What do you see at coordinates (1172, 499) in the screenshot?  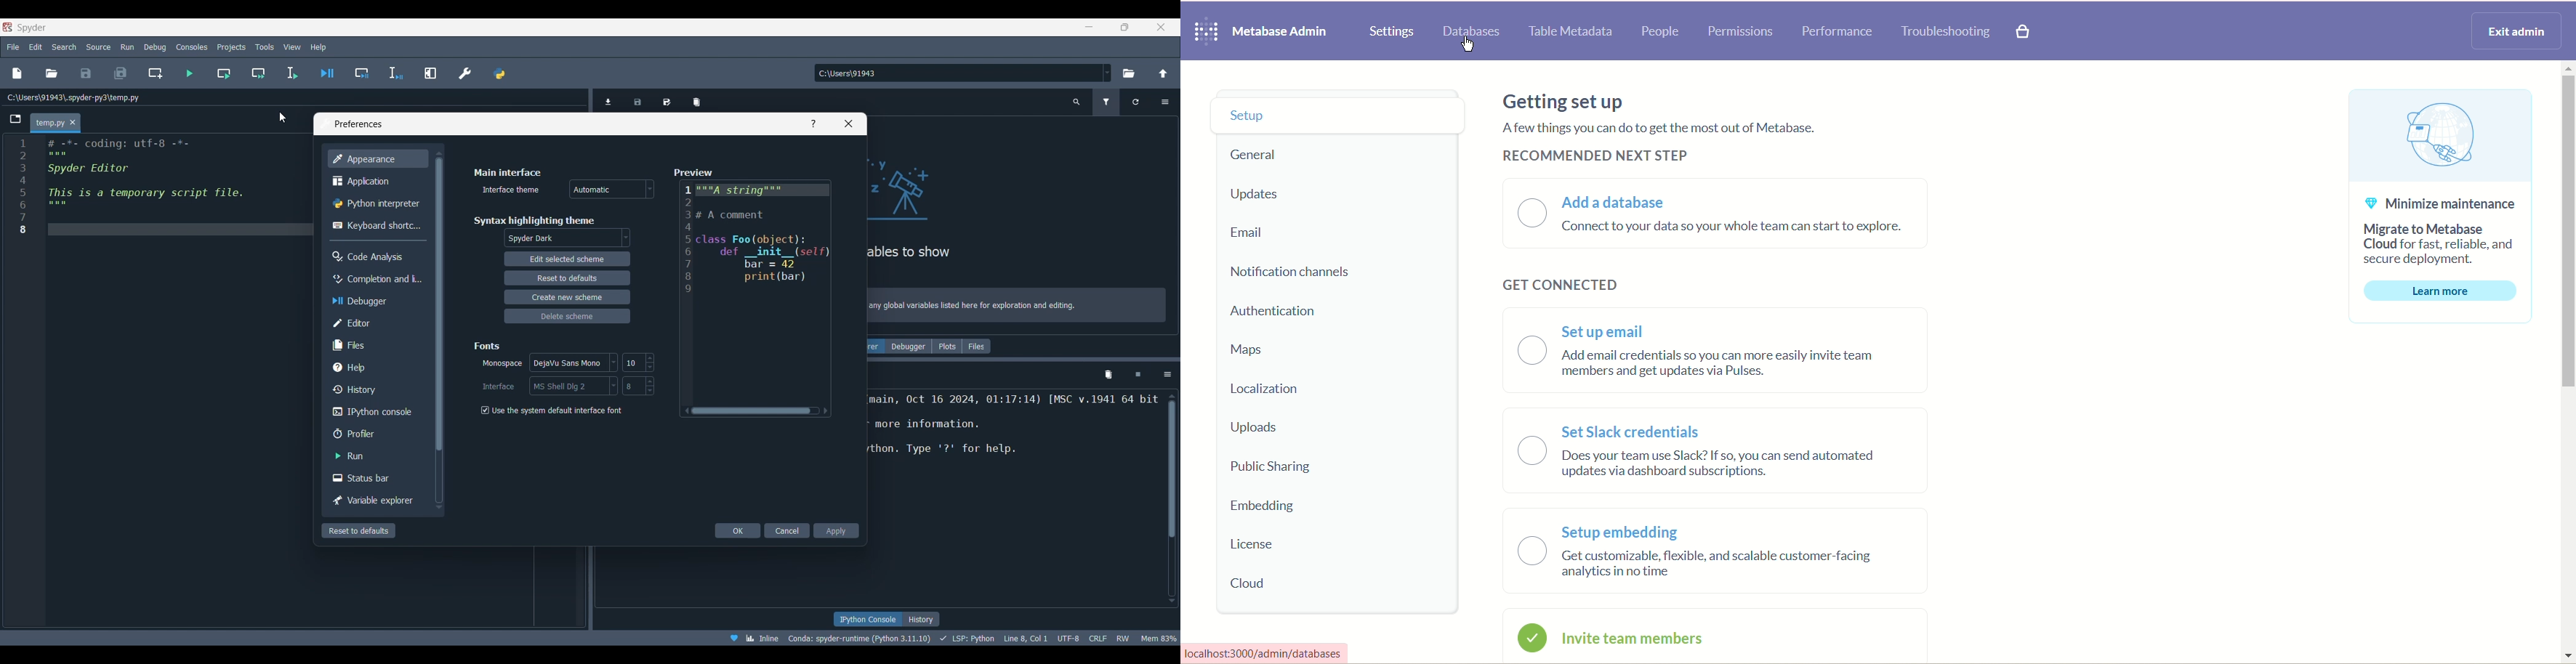 I see `Vertical slide bar` at bounding box center [1172, 499].